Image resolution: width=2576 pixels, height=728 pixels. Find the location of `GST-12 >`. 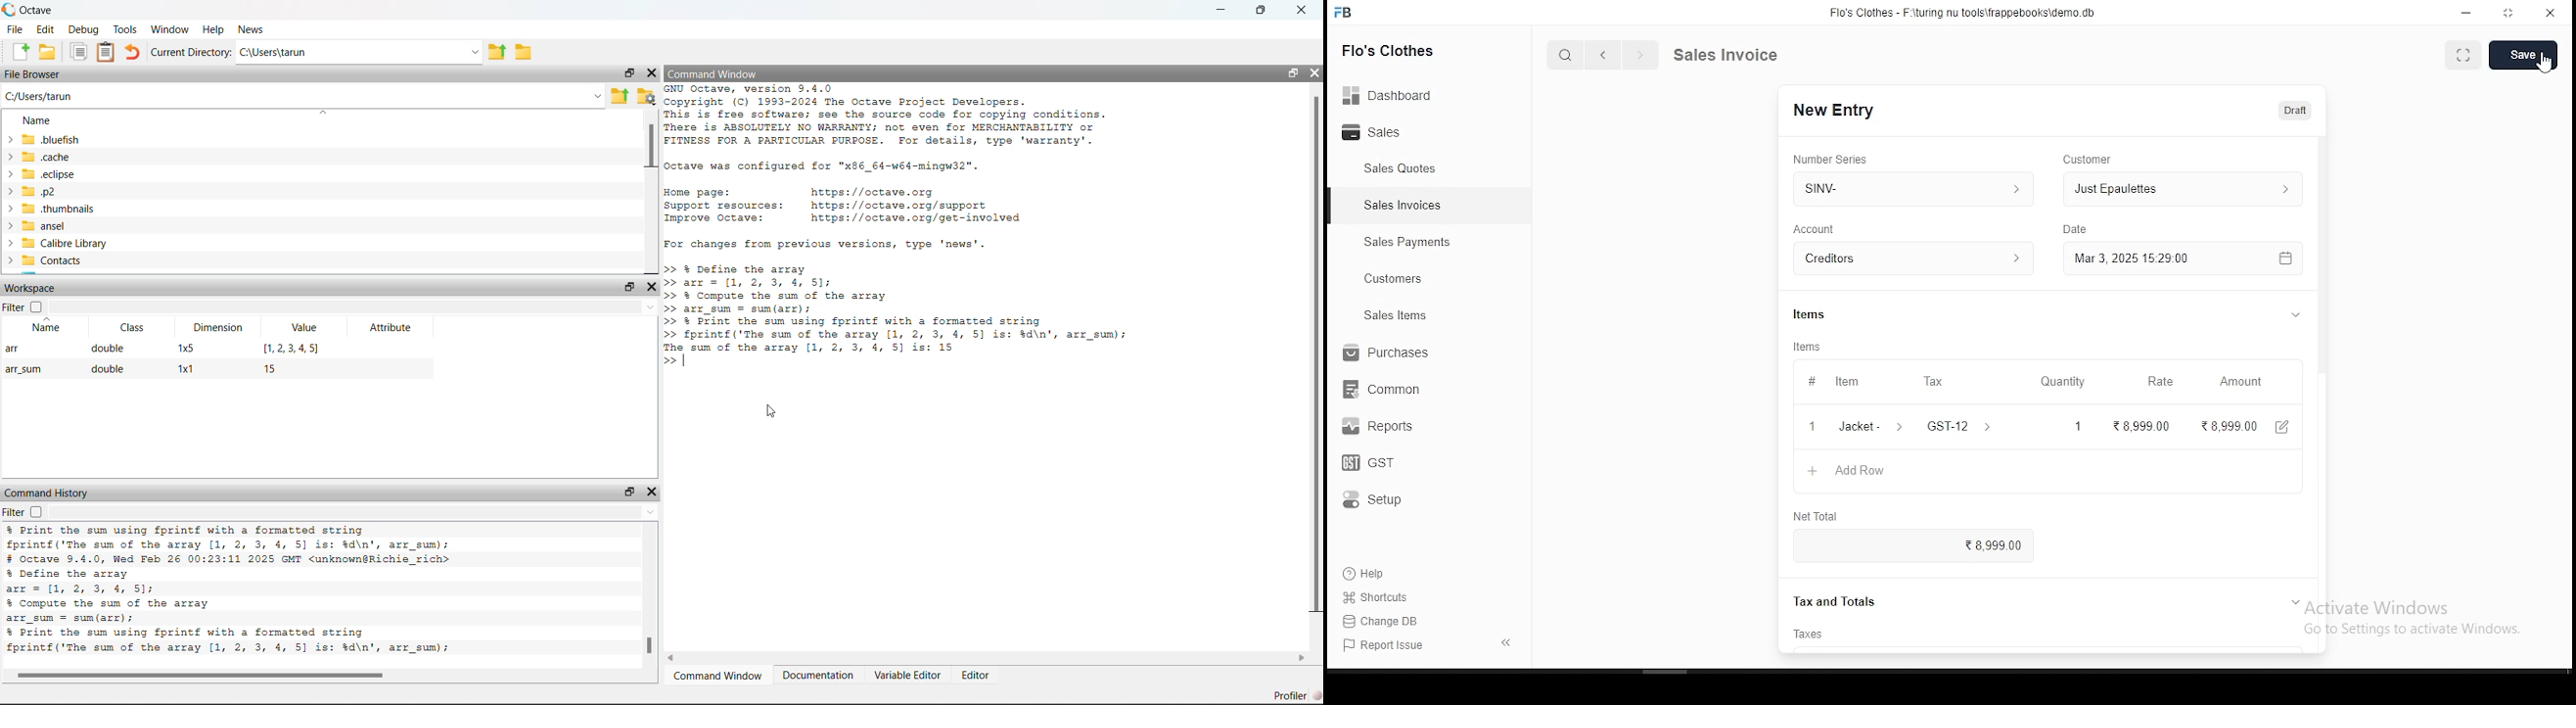

GST-12 > is located at coordinates (1962, 426).